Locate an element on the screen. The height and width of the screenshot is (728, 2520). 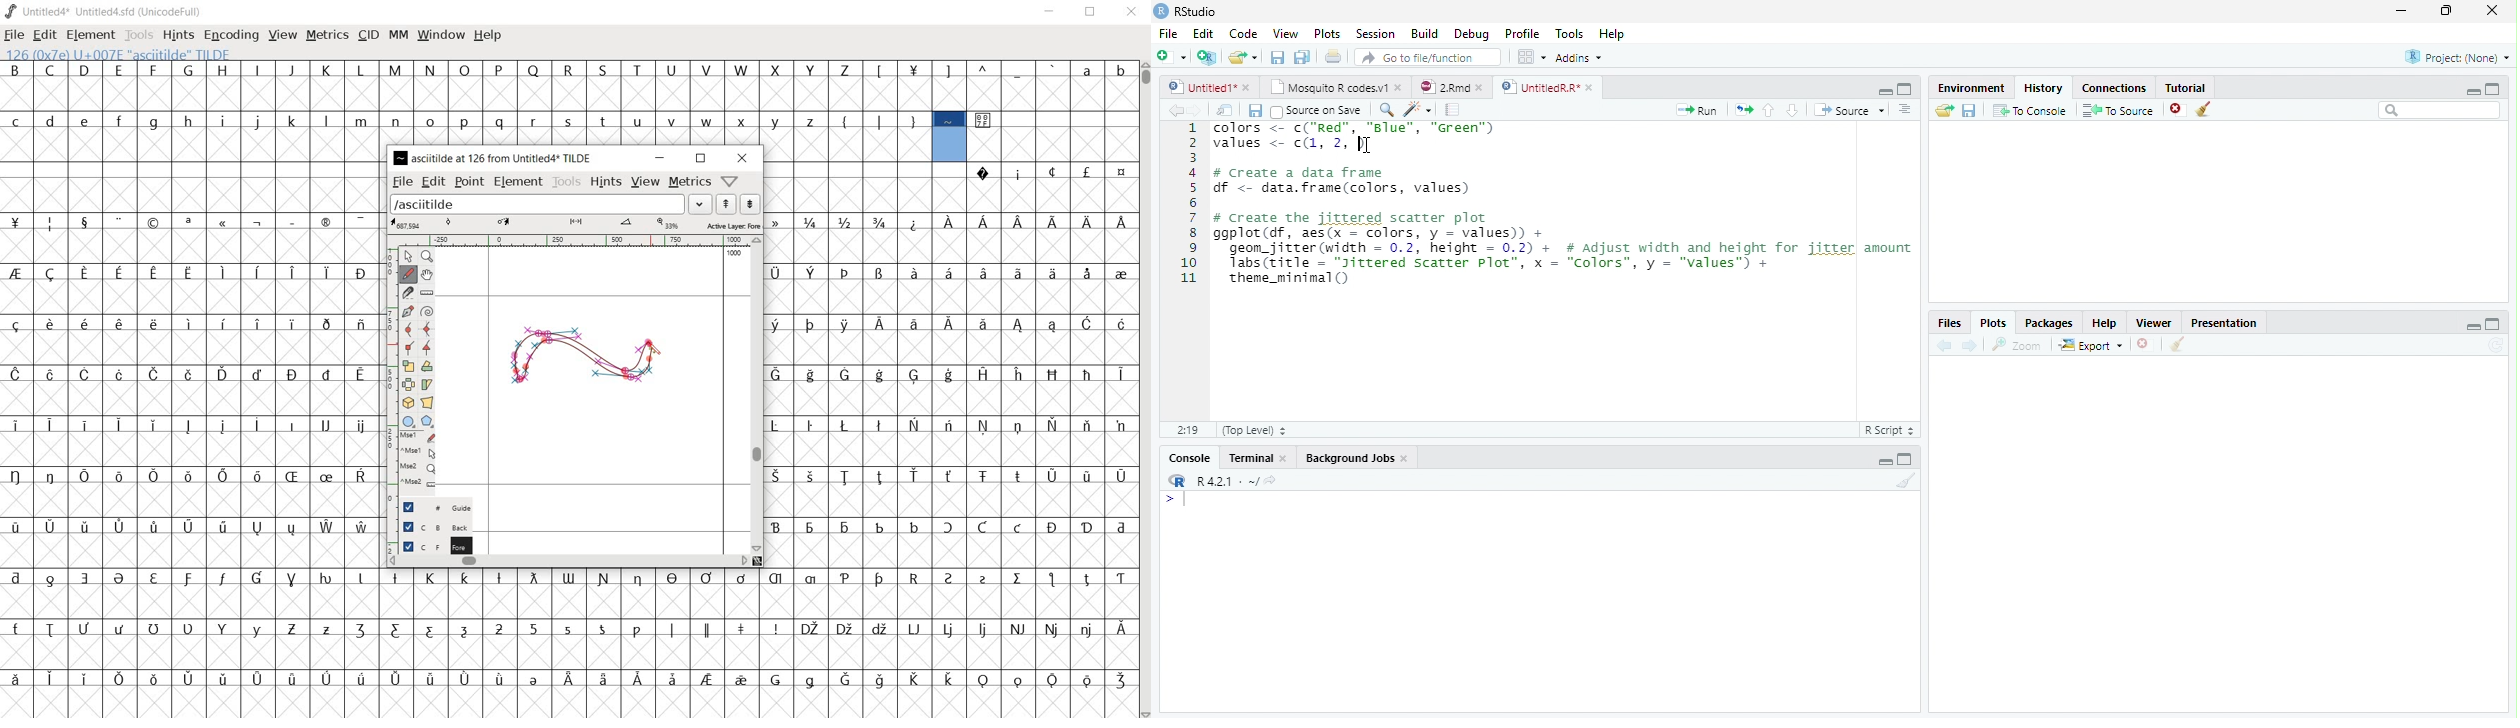
RESTORE is located at coordinates (1093, 13).